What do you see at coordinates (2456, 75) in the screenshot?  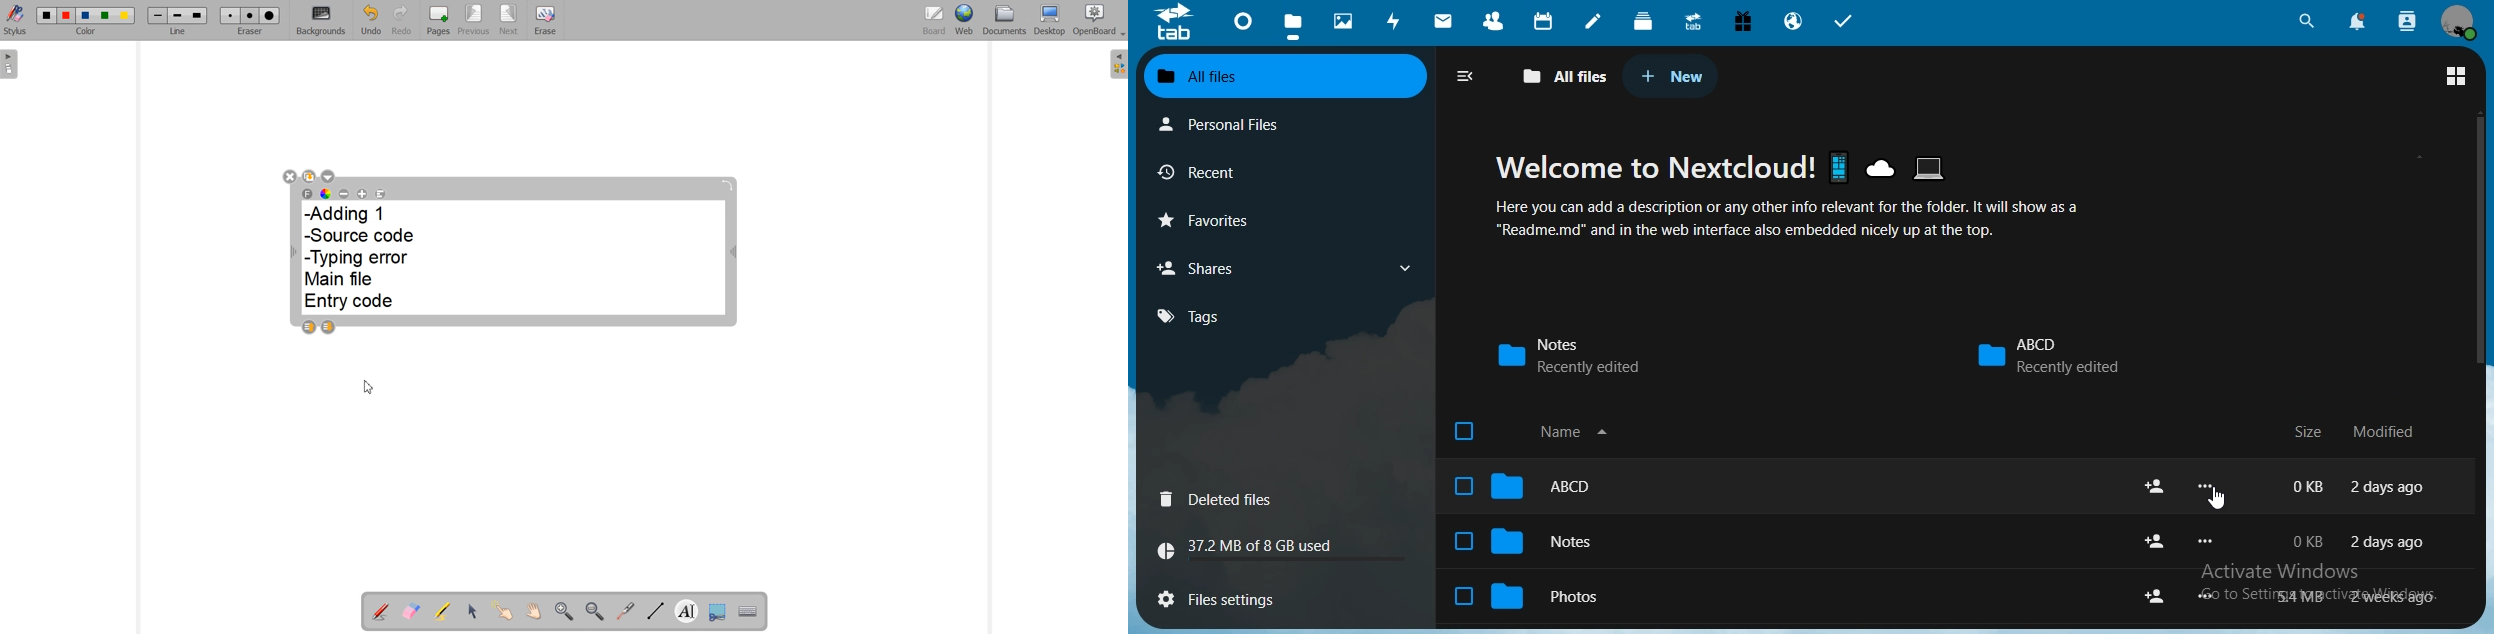 I see `switch to grid view` at bounding box center [2456, 75].